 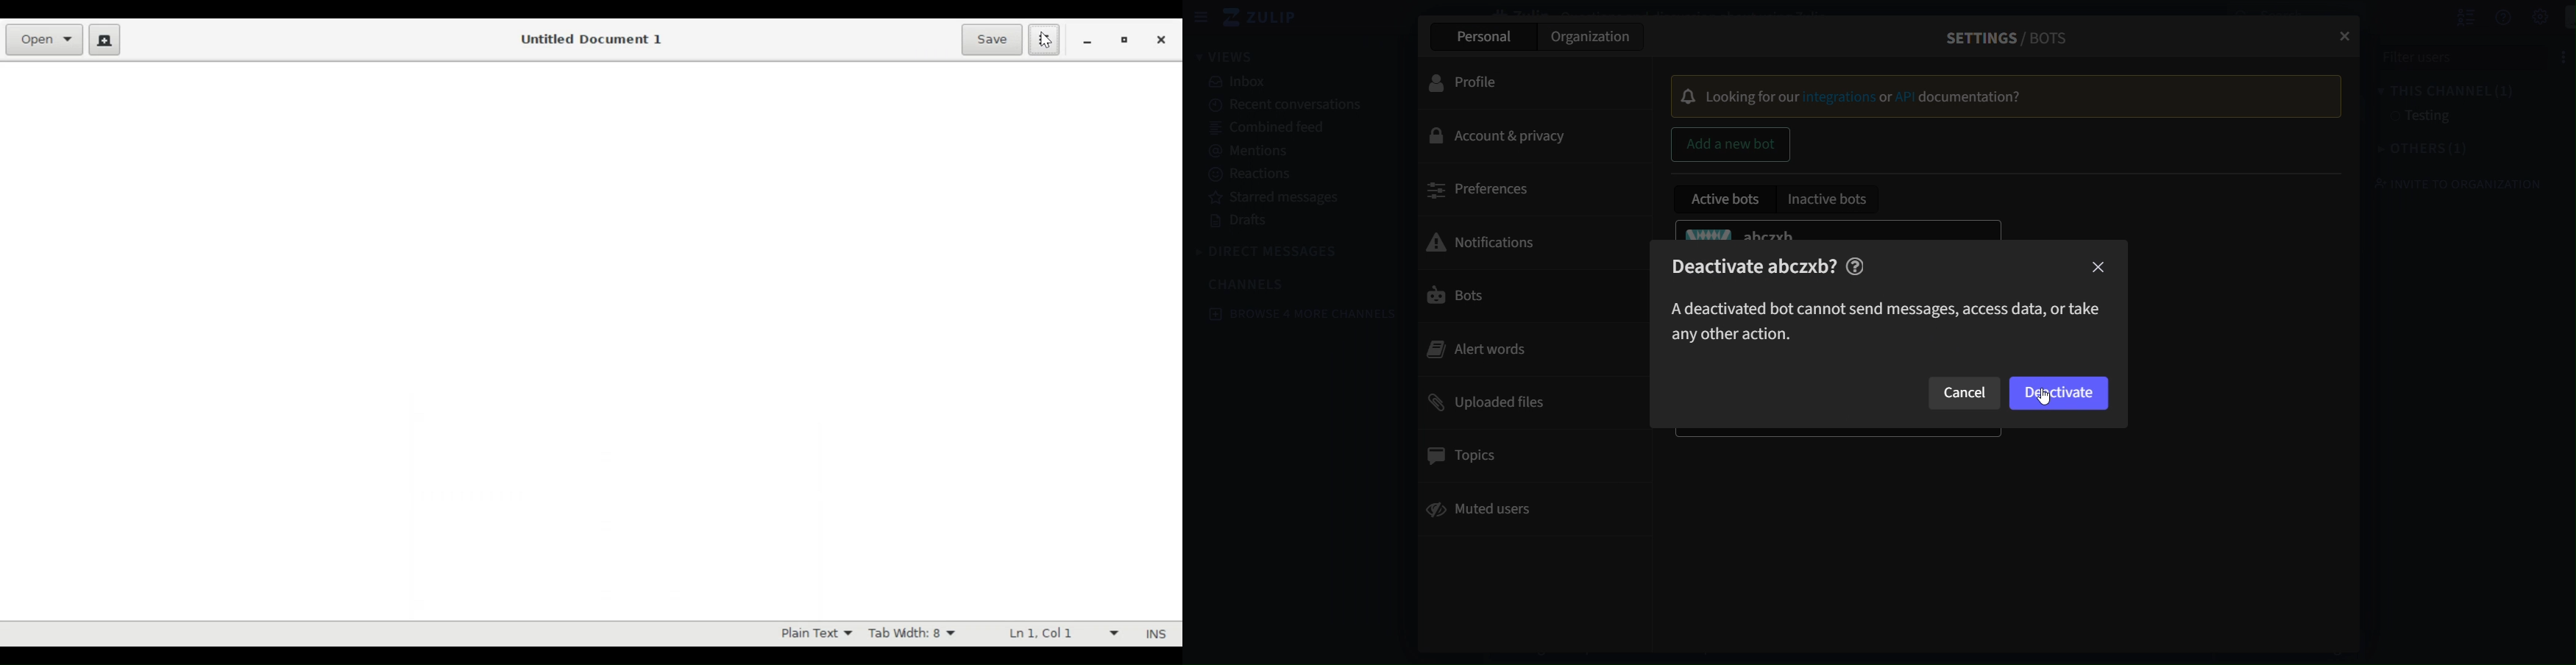 I want to click on muted users, so click(x=1489, y=506).